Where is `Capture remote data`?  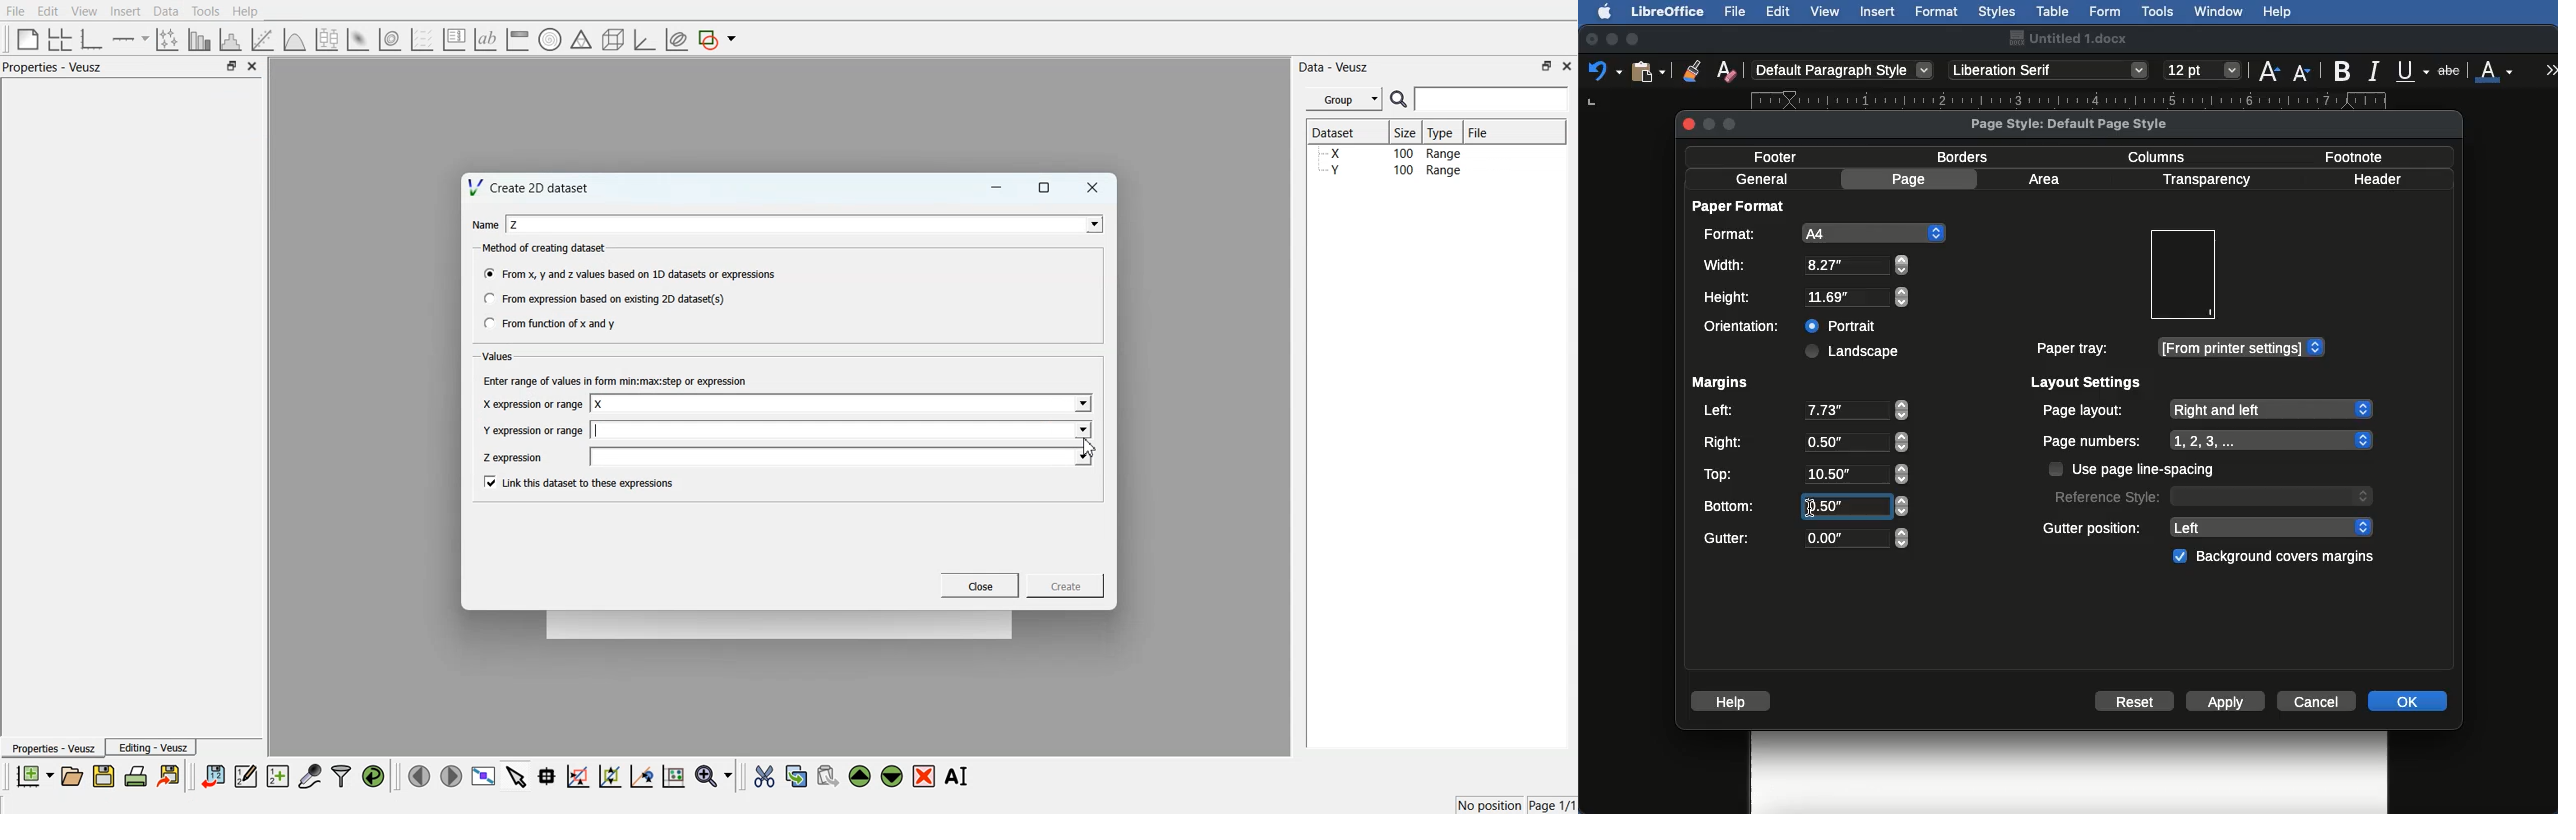 Capture remote data is located at coordinates (310, 775).